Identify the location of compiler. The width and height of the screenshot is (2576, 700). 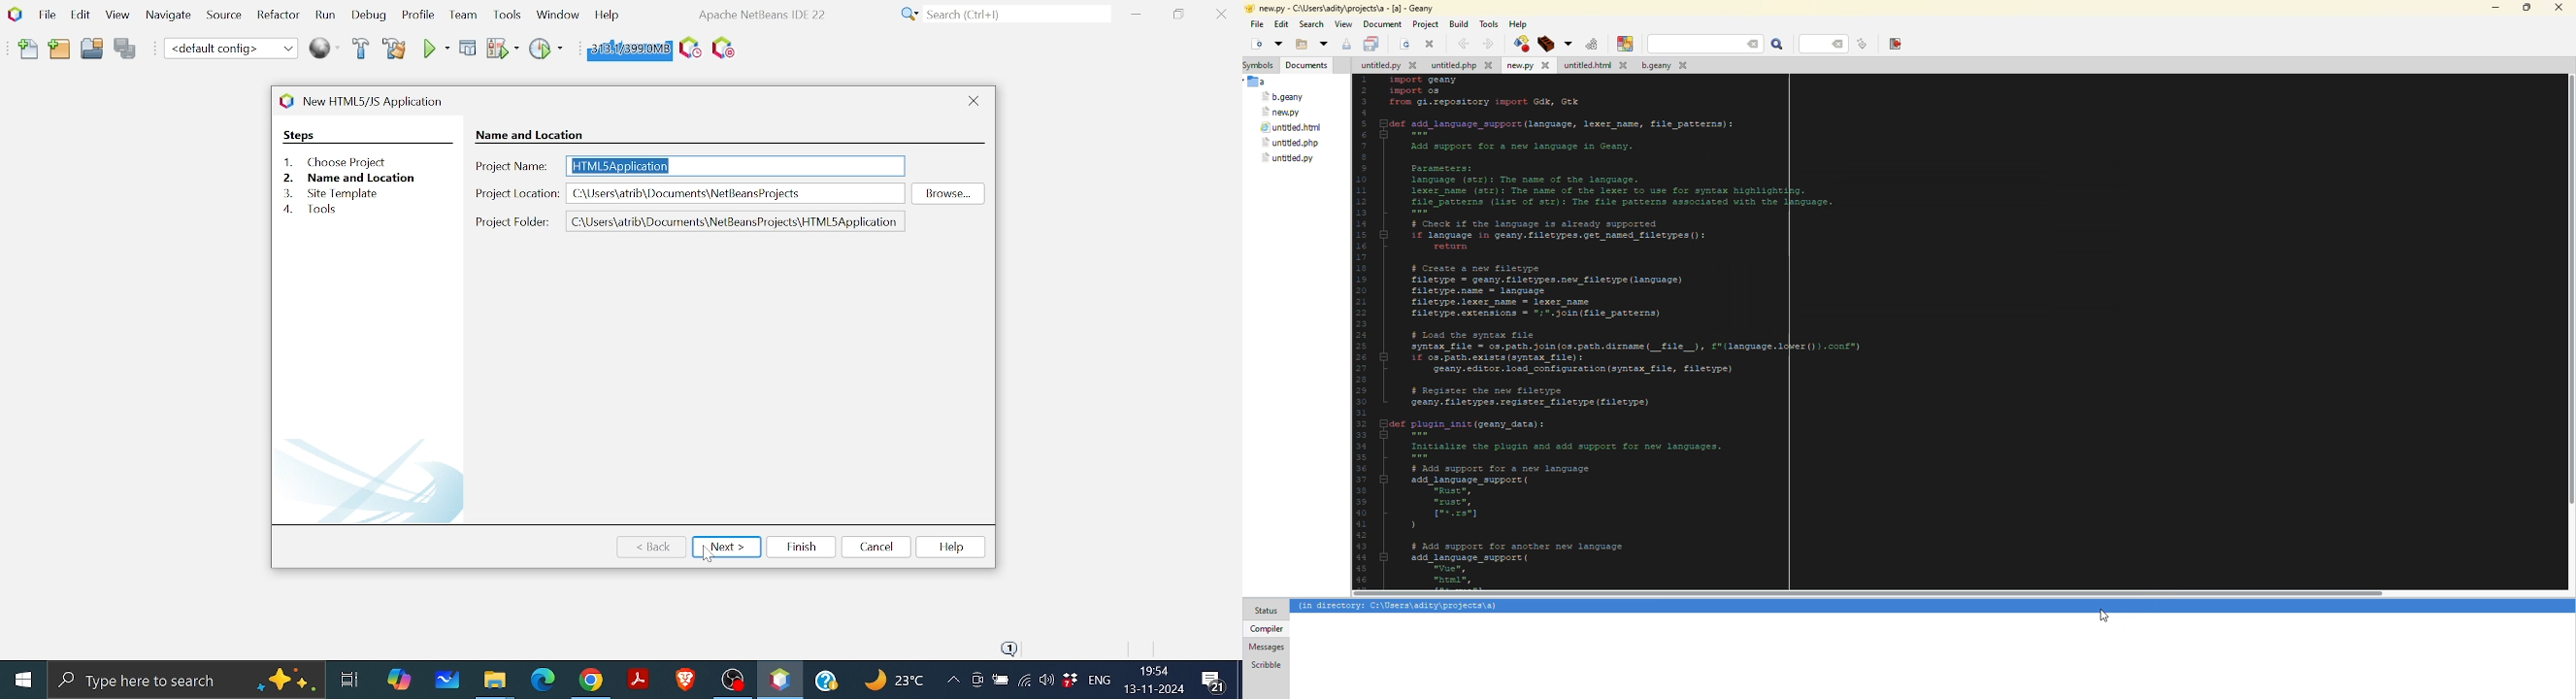
(1265, 628).